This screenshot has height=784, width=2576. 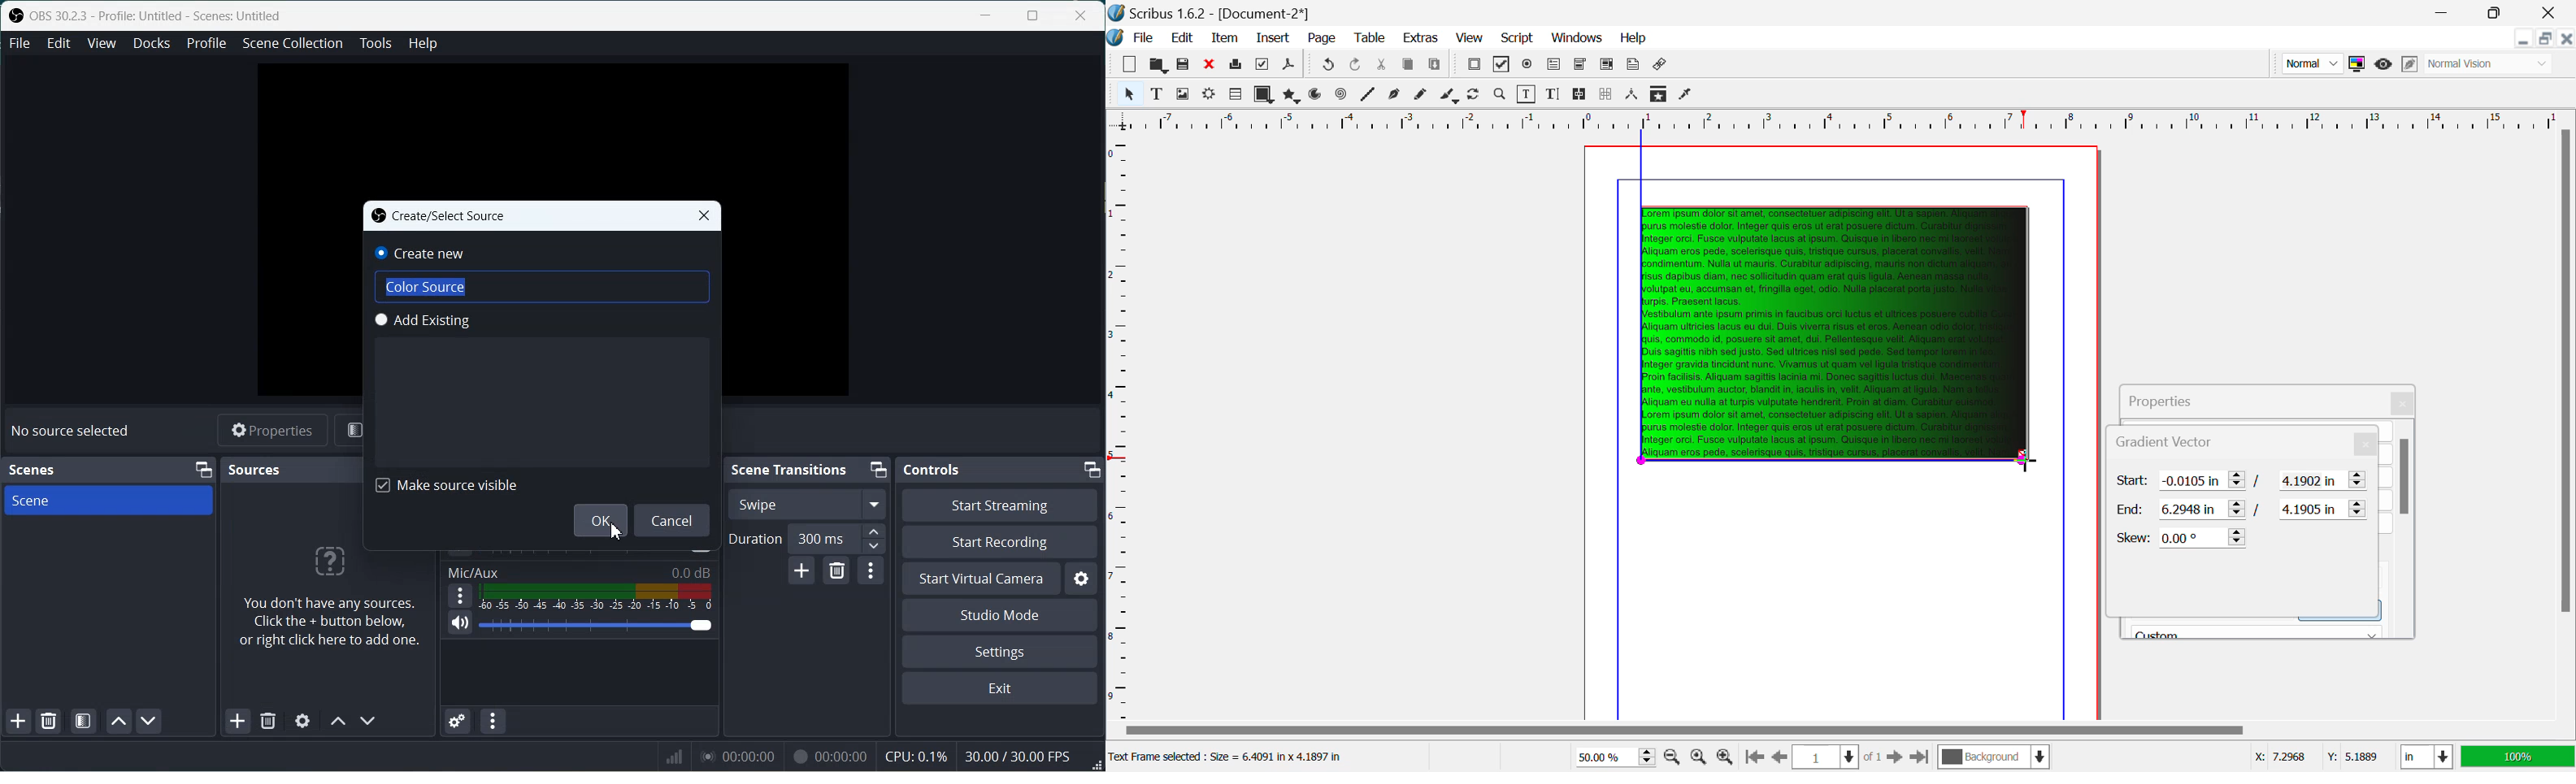 What do you see at coordinates (1358, 66) in the screenshot?
I see `Undo` at bounding box center [1358, 66].